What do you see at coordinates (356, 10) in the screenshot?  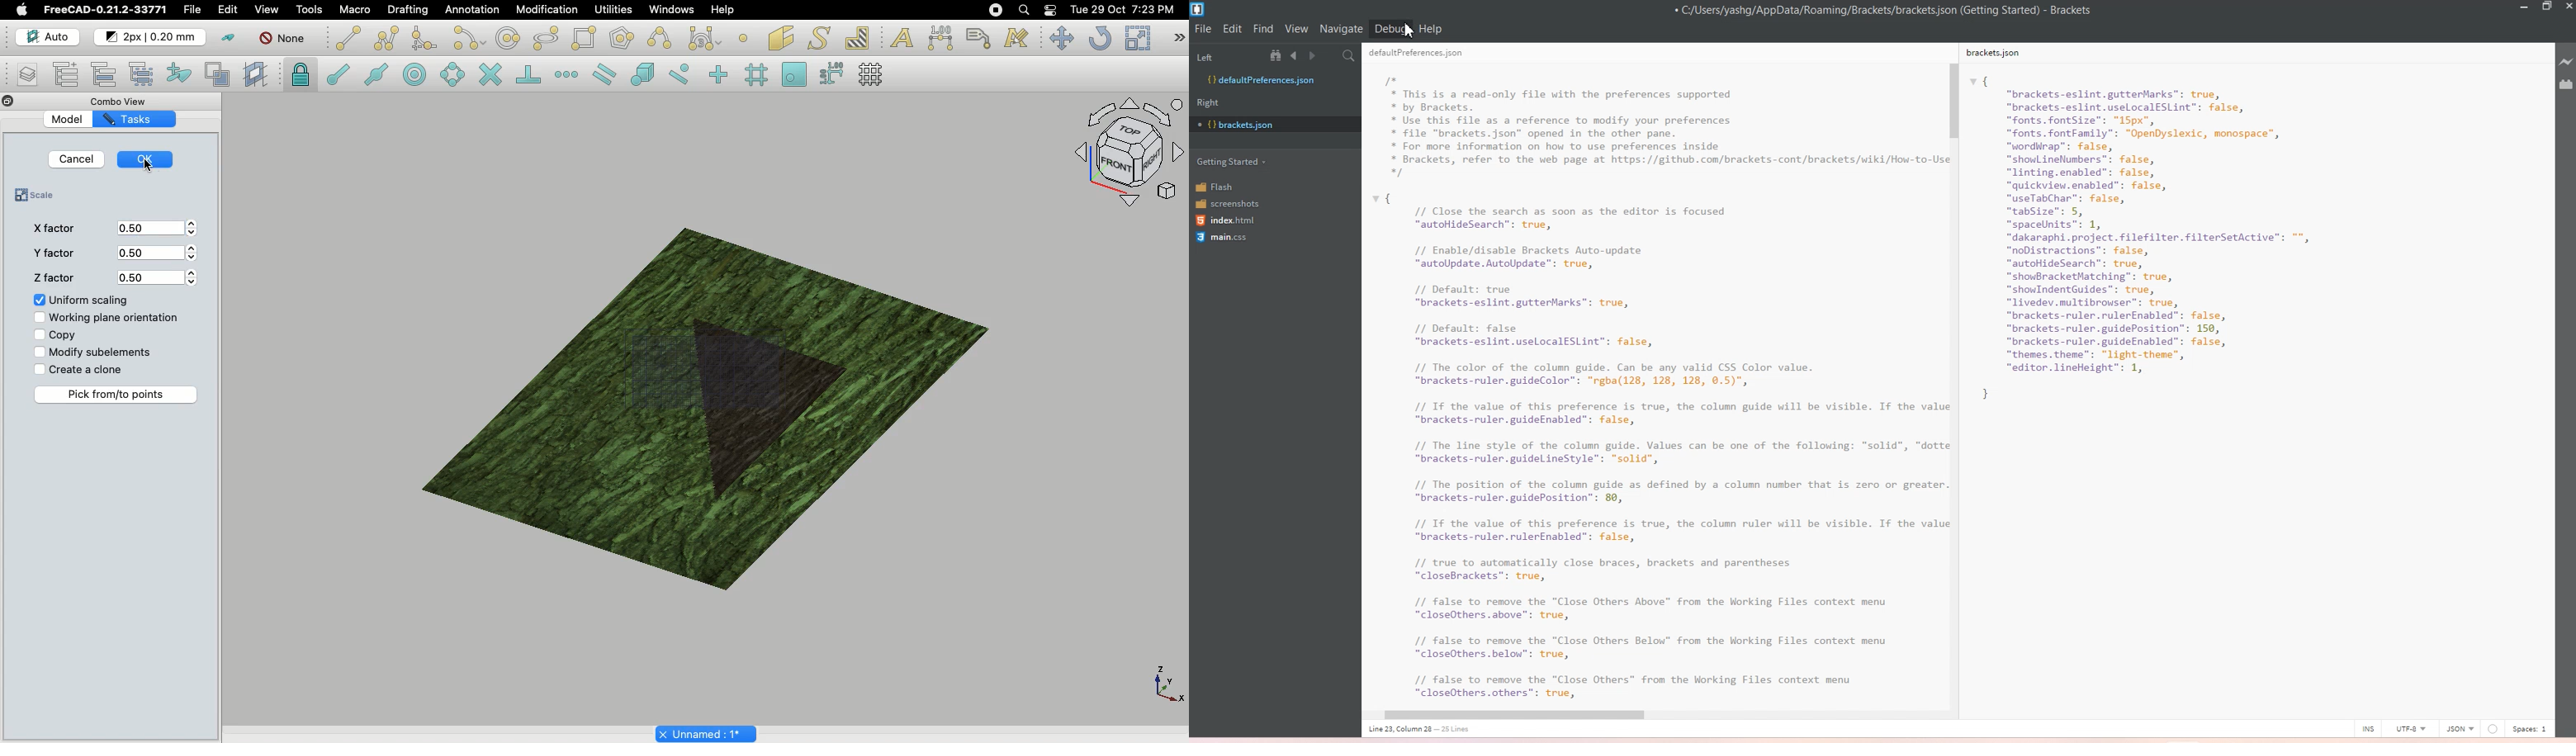 I see `Macro` at bounding box center [356, 10].